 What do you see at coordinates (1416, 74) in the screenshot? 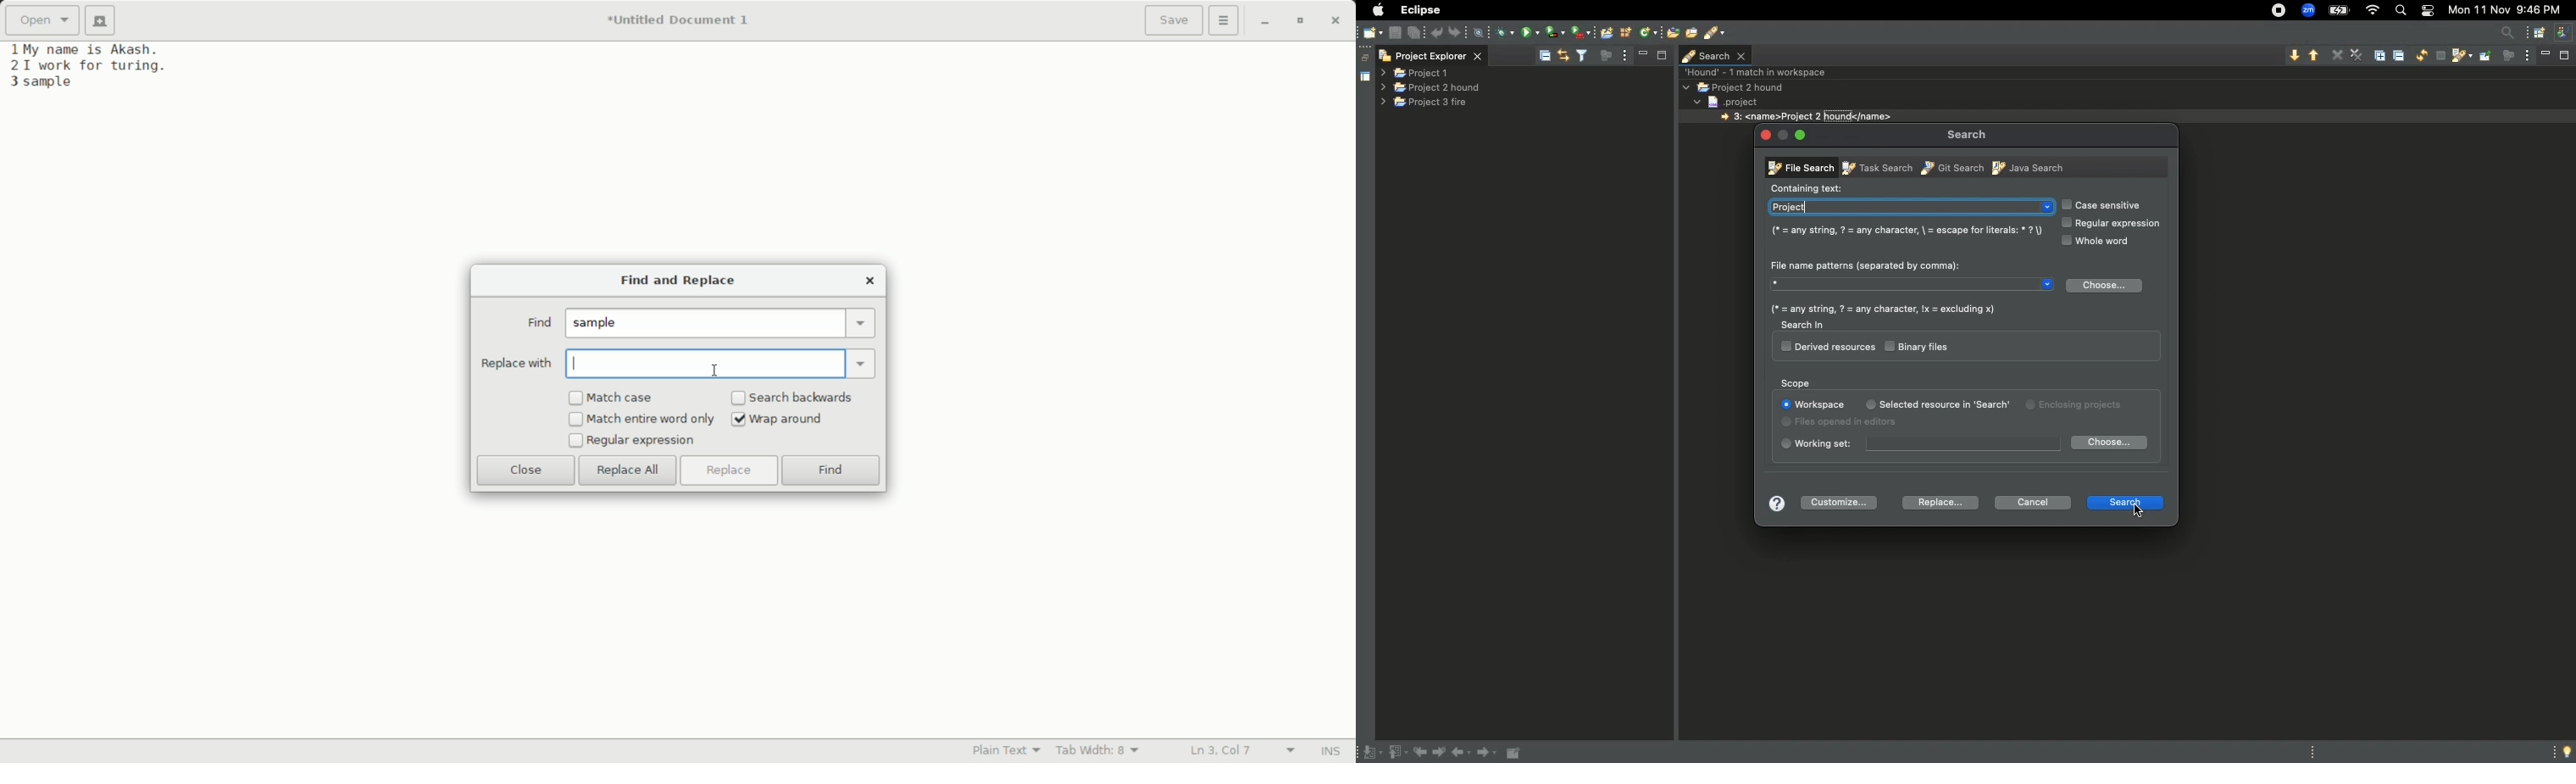
I see `project 1` at bounding box center [1416, 74].